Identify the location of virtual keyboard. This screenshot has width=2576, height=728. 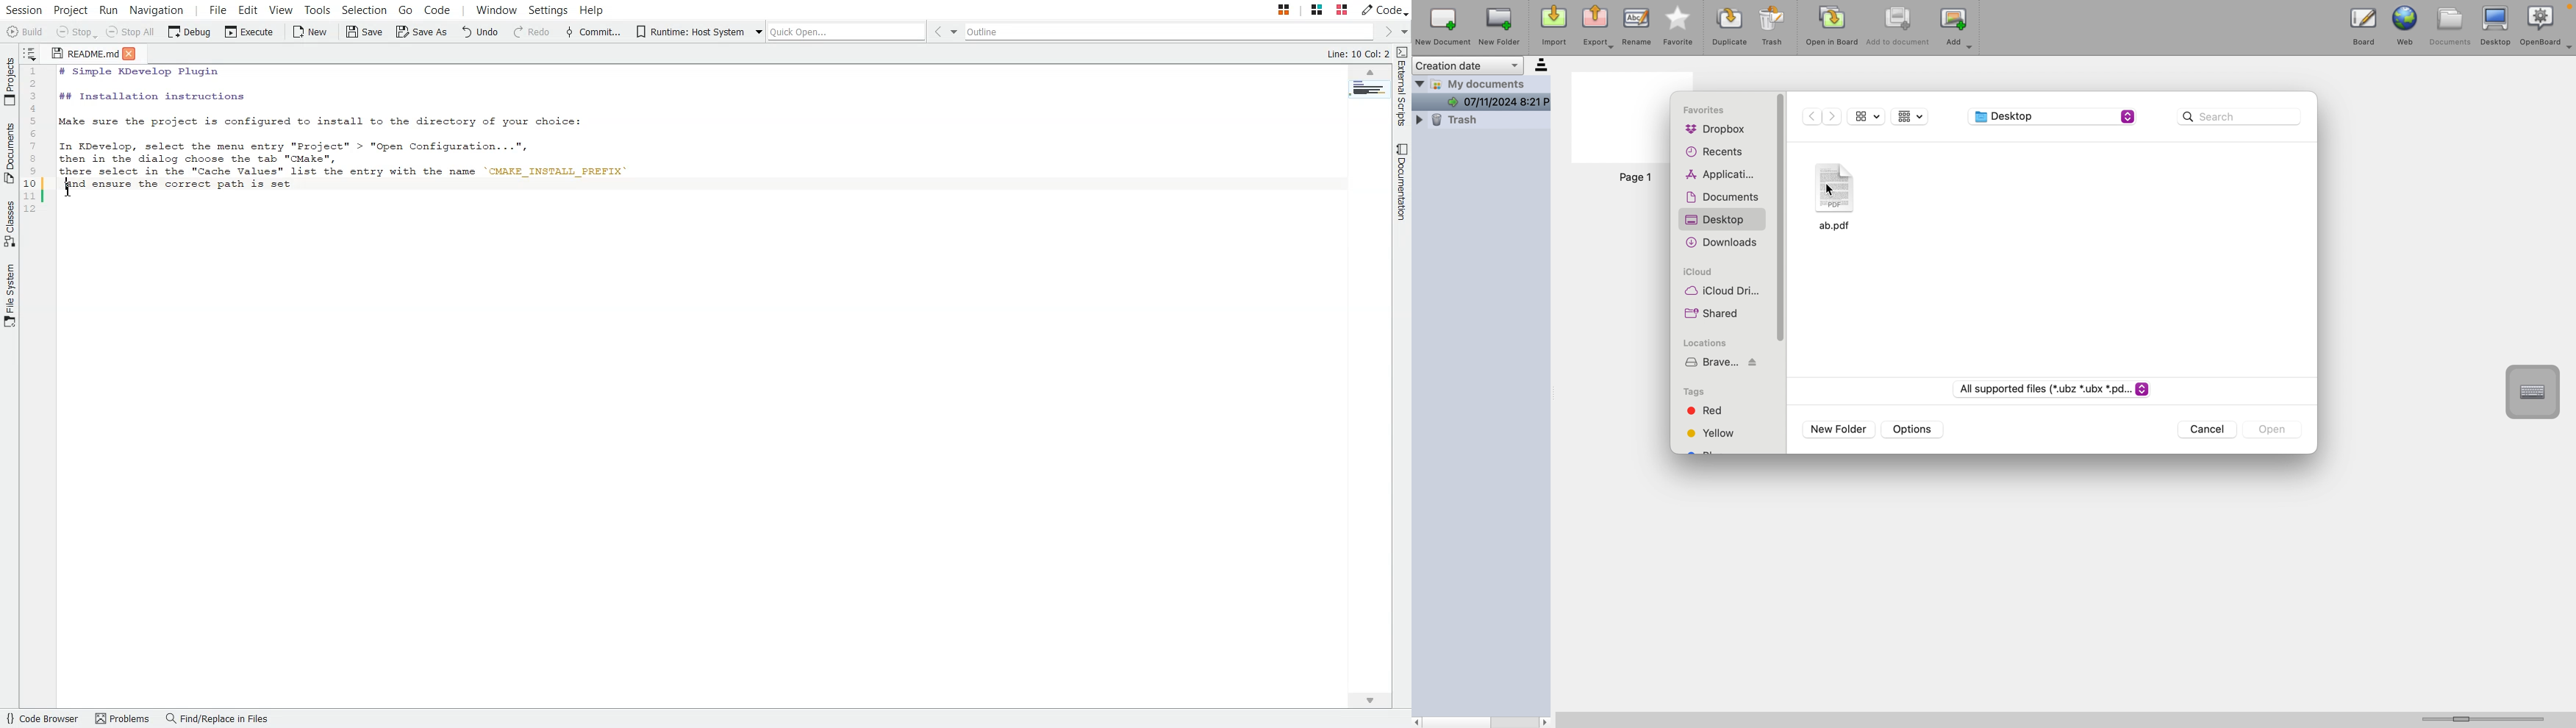
(2534, 392).